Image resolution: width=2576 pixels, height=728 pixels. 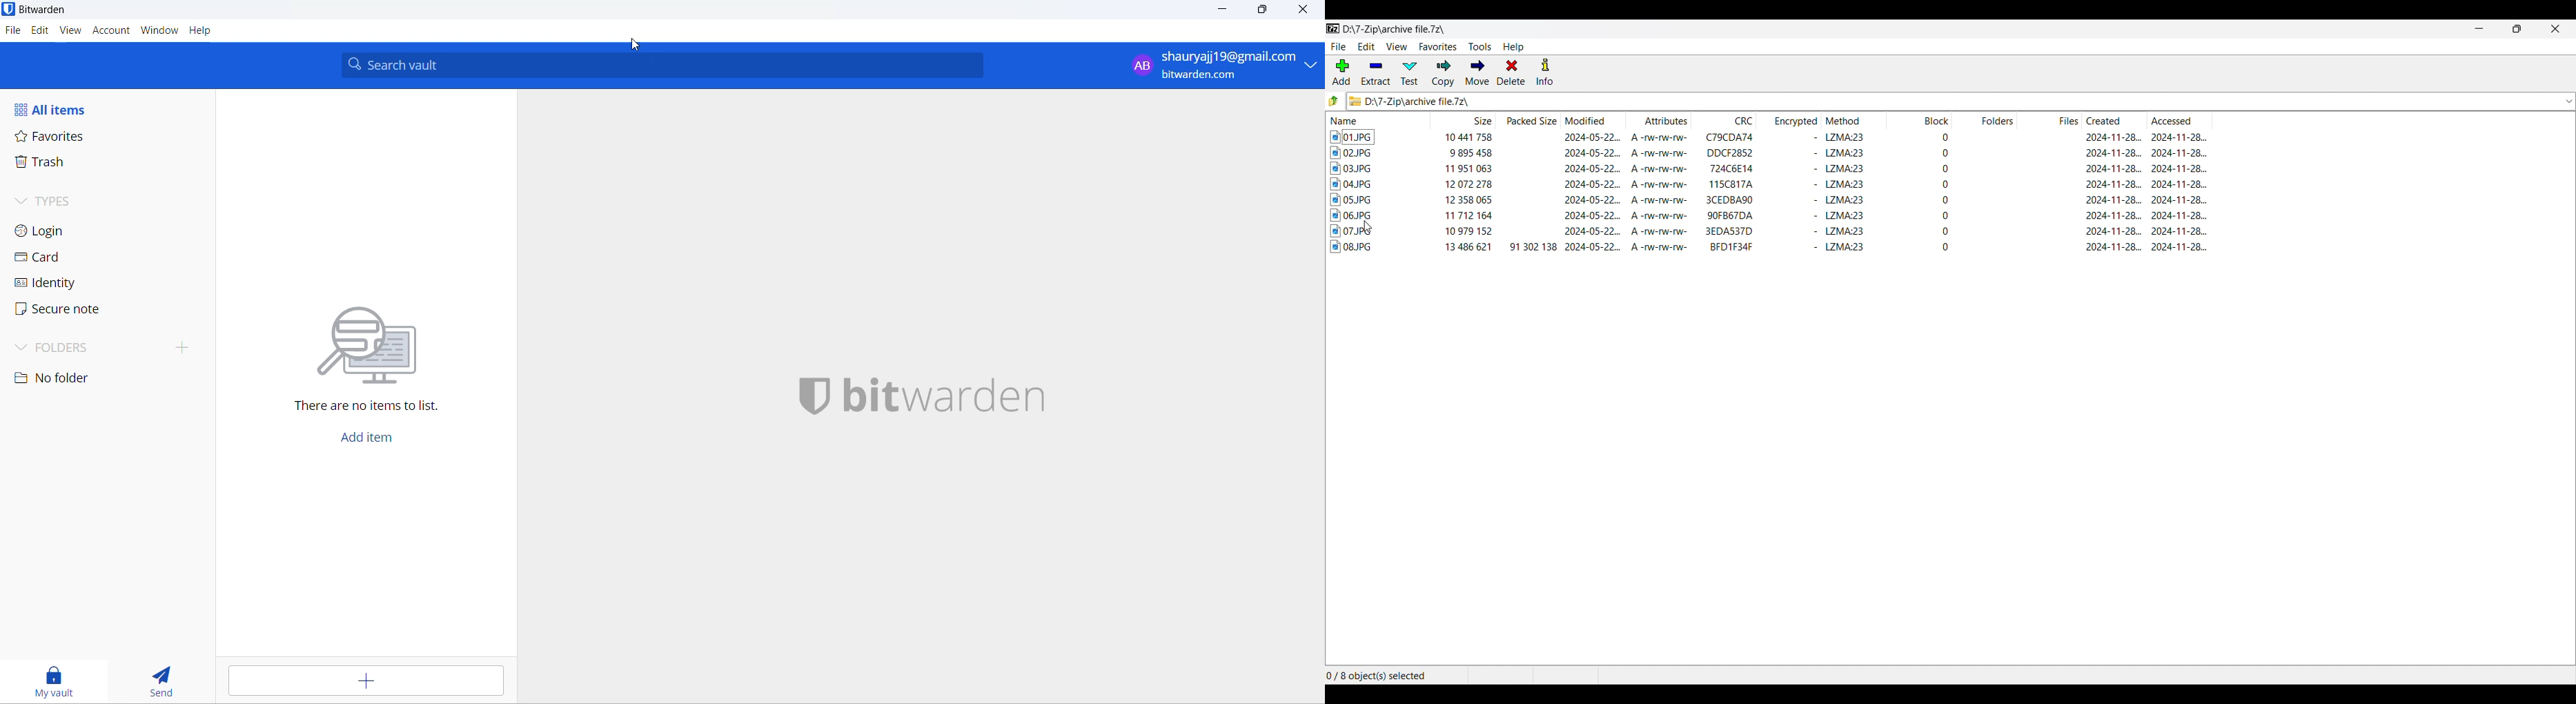 I want to click on text and graphics, so click(x=375, y=355).